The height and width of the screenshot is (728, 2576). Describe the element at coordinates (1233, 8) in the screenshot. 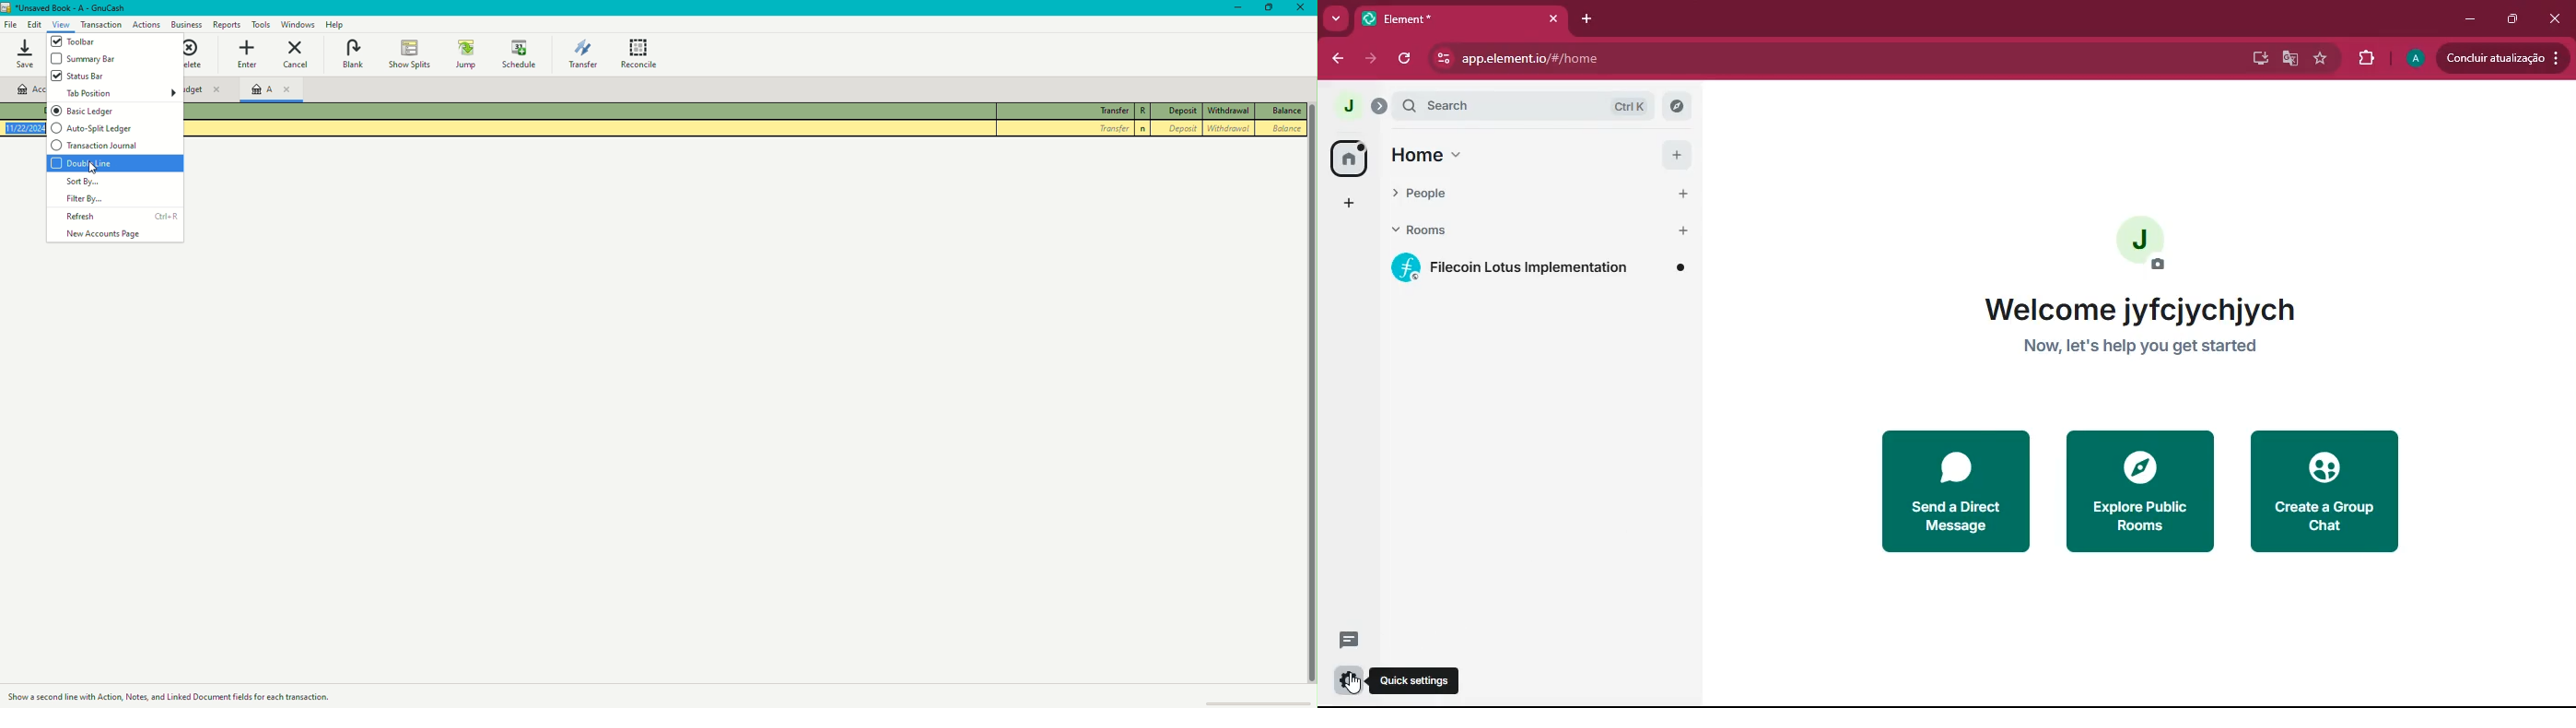

I see `Minimize` at that location.